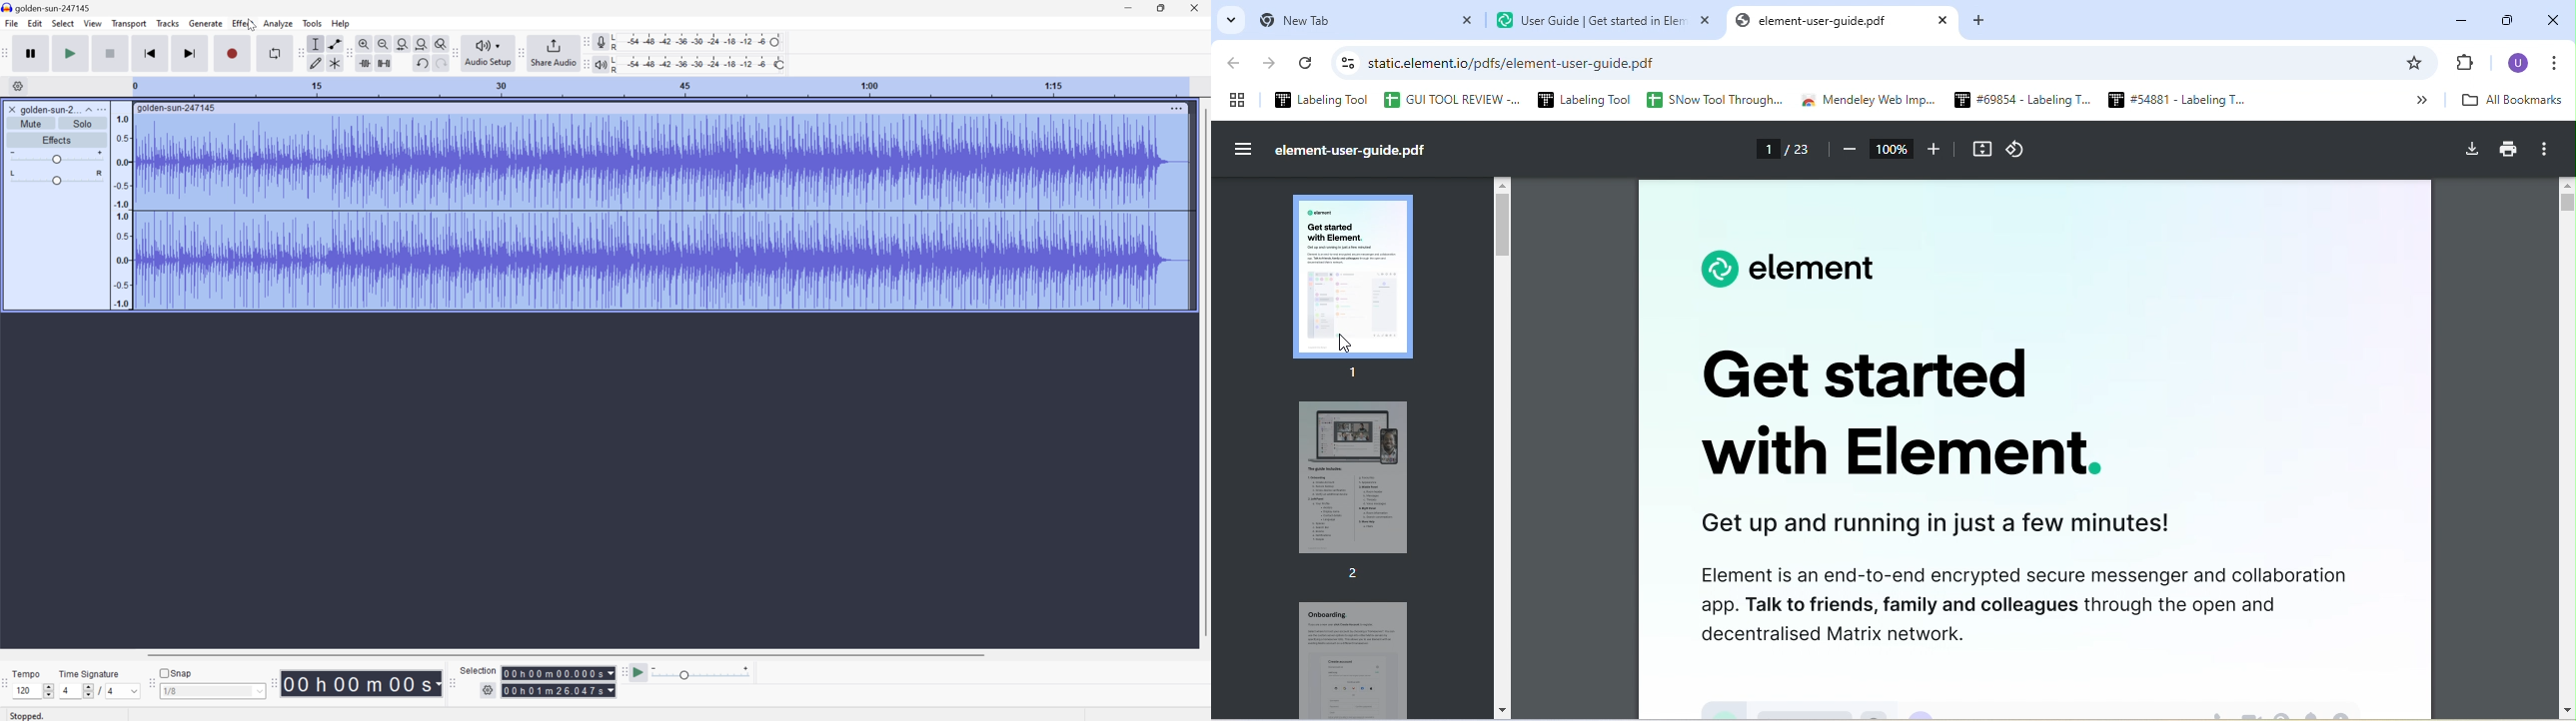 This screenshot has width=2576, height=728. I want to click on Audacity share audio toolbar, so click(522, 52).